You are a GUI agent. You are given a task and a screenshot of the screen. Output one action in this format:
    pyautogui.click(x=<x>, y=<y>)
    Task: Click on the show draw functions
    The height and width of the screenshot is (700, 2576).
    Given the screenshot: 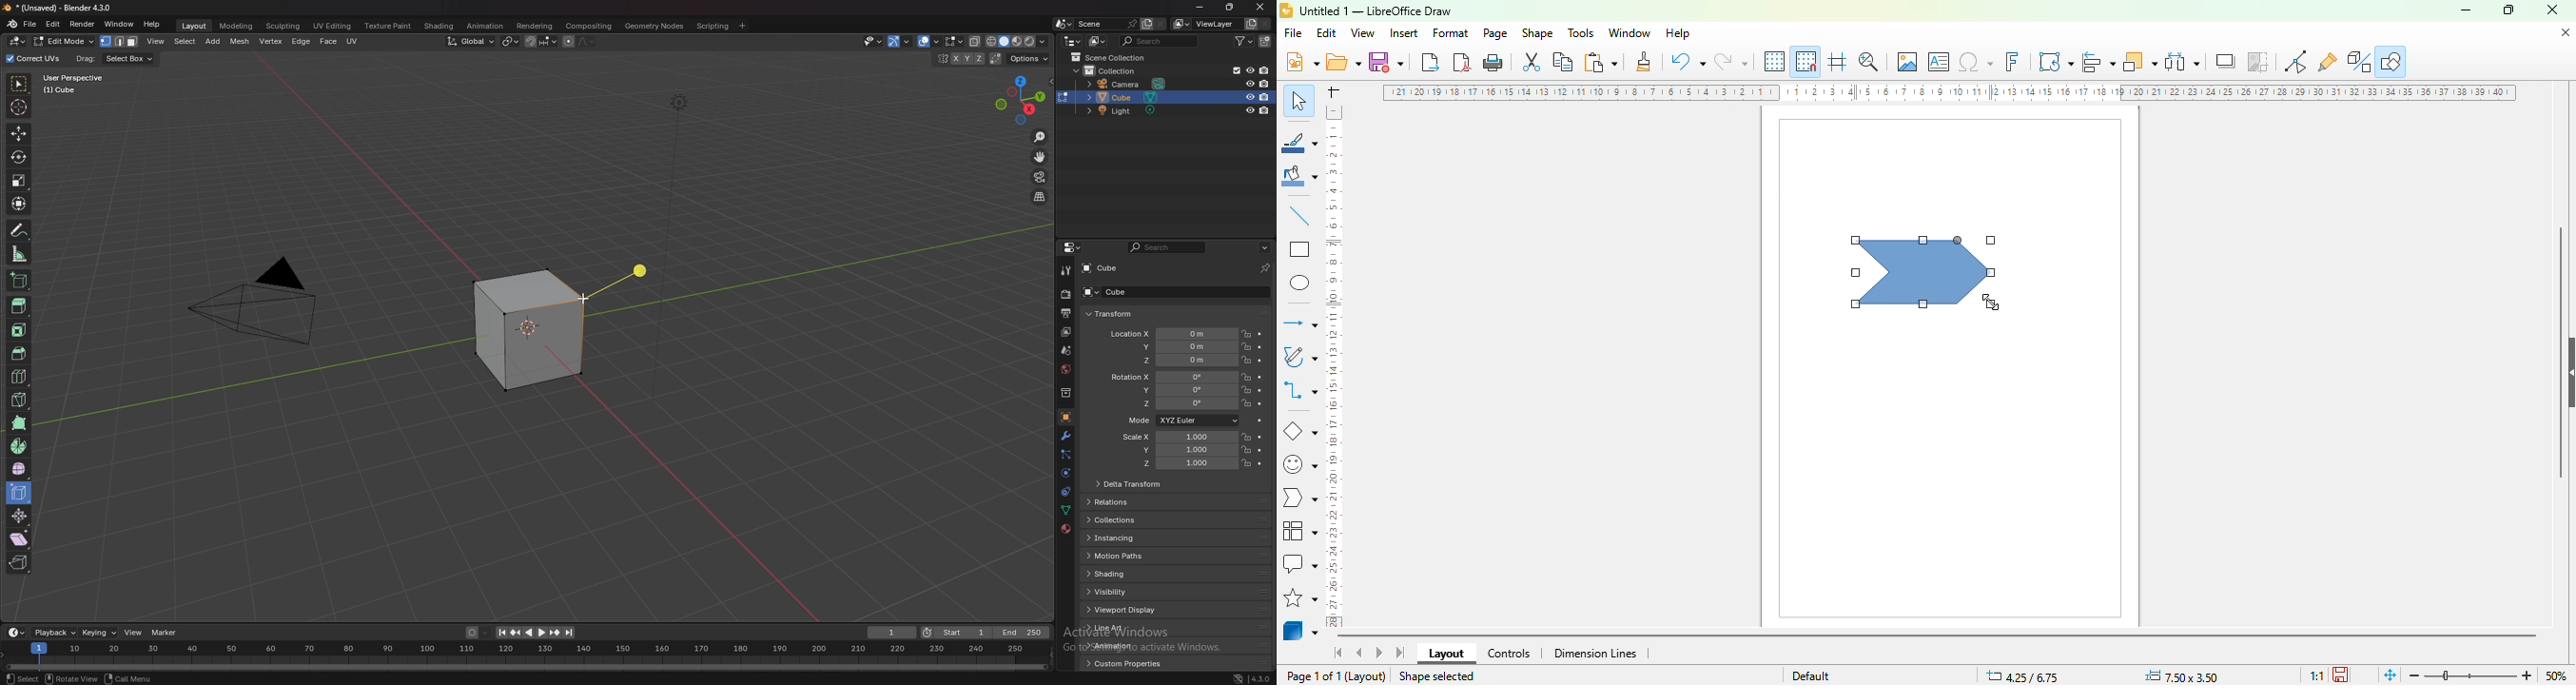 What is the action you would take?
    pyautogui.click(x=2391, y=61)
    